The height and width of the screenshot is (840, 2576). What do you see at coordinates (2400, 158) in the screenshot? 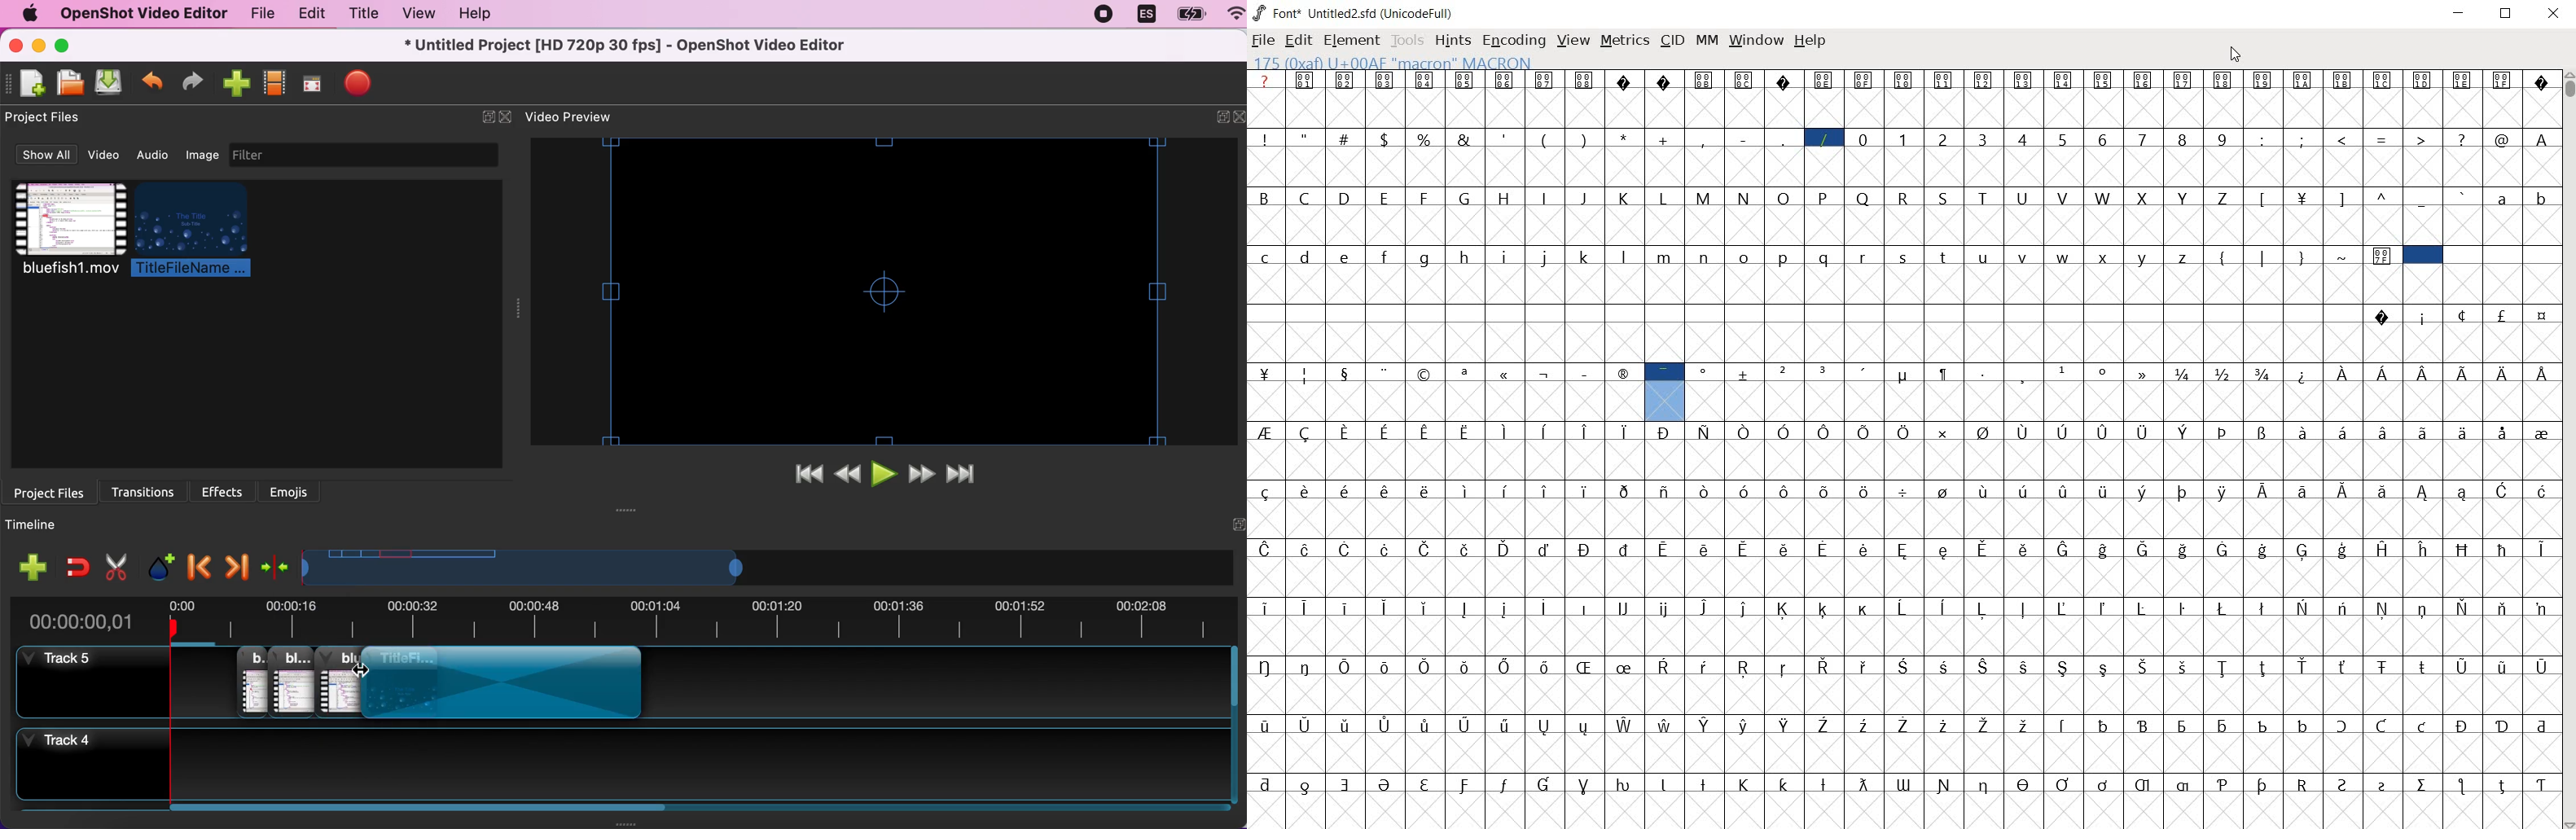
I see `special characters` at bounding box center [2400, 158].